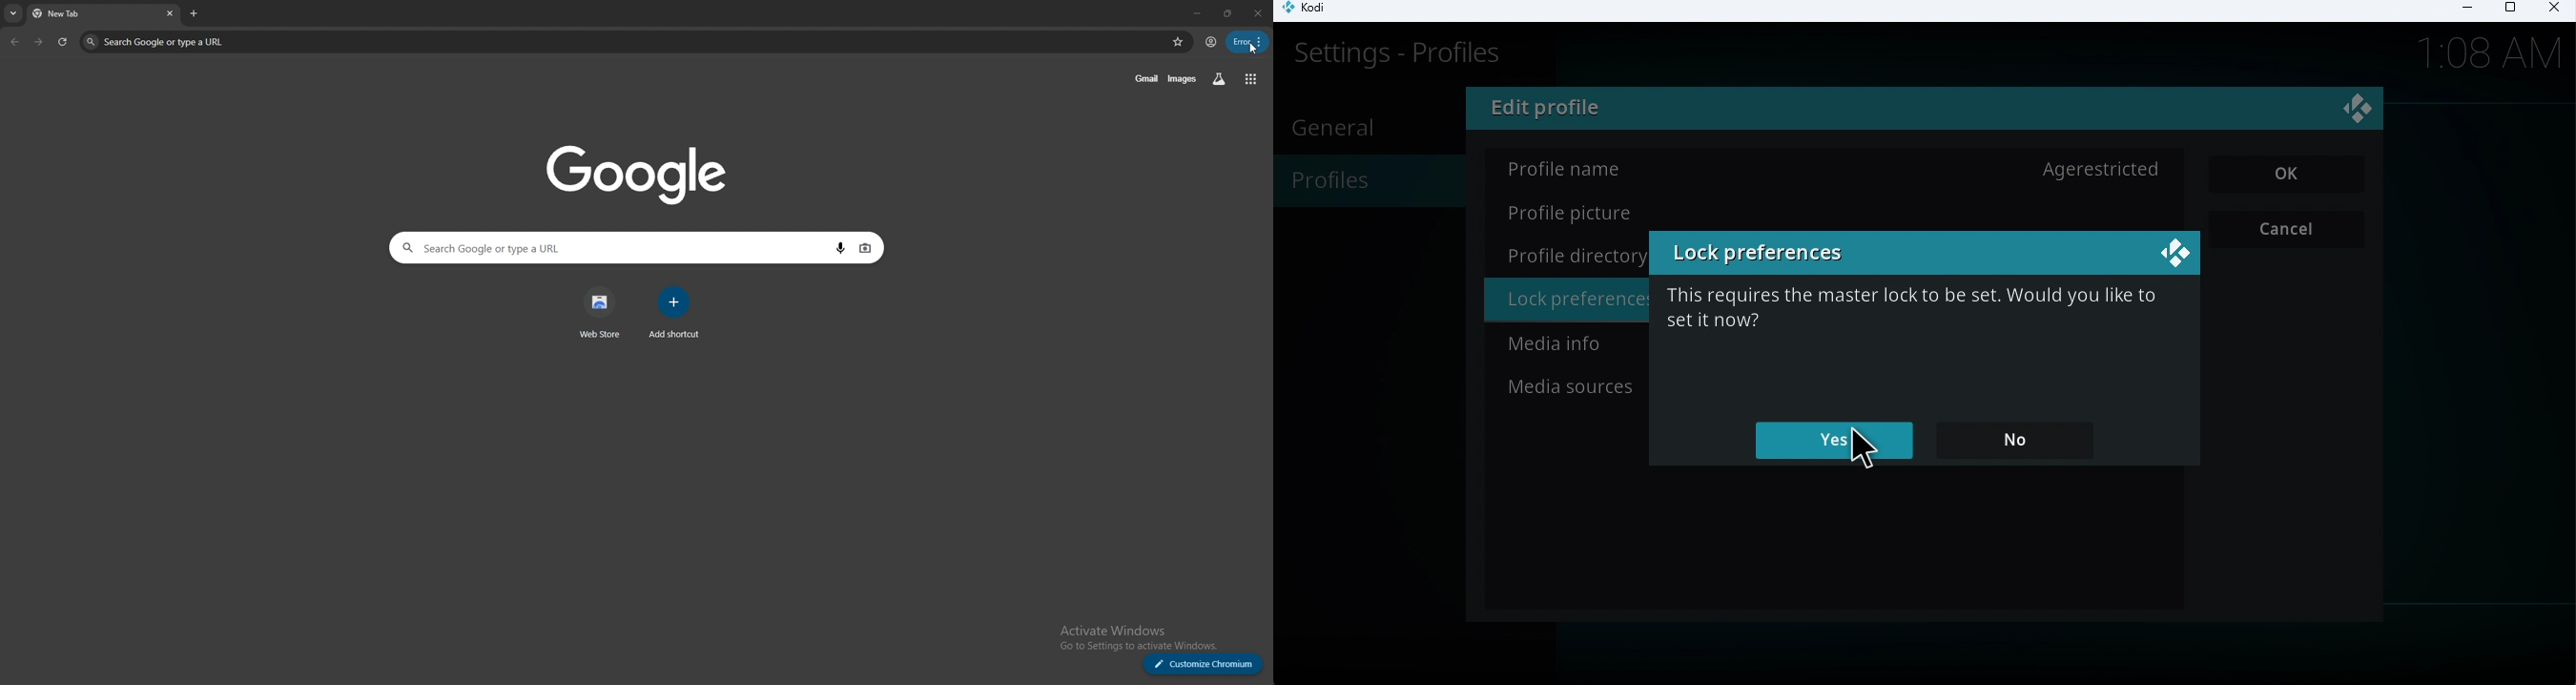 The width and height of the screenshot is (2576, 700). Describe the element at coordinates (604, 249) in the screenshot. I see `search bar` at that location.